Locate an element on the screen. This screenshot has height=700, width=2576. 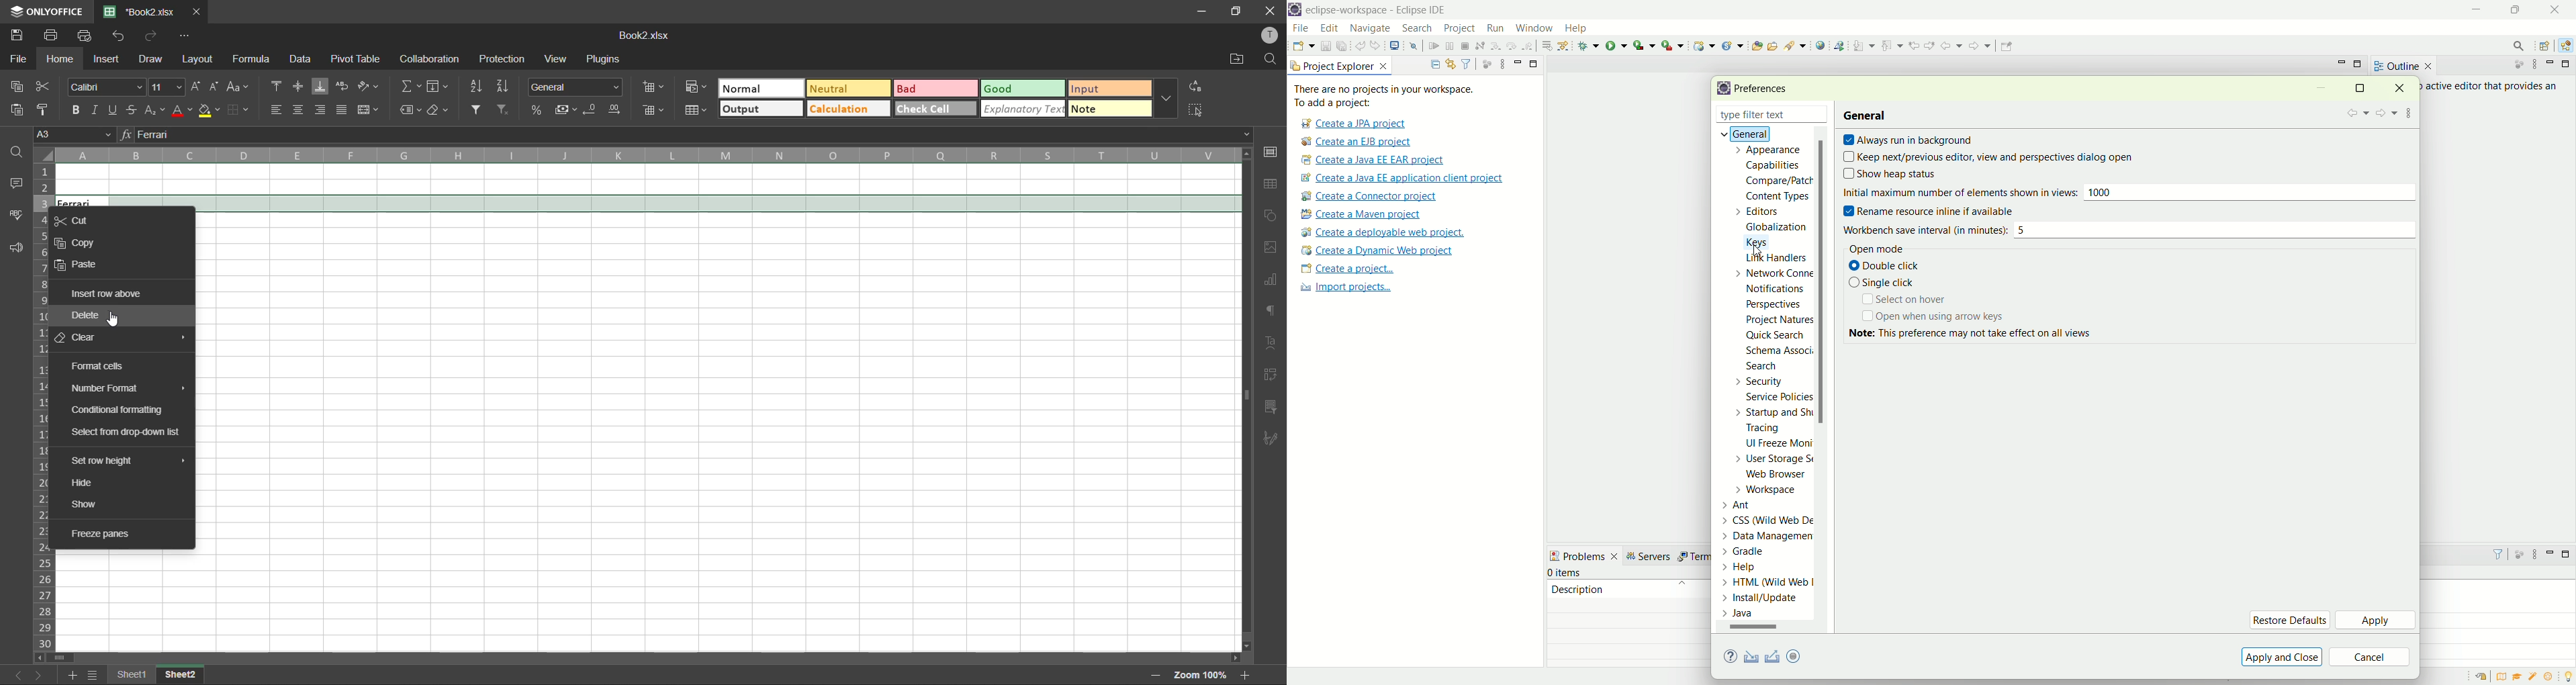
focus on active task is located at coordinates (2512, 65).